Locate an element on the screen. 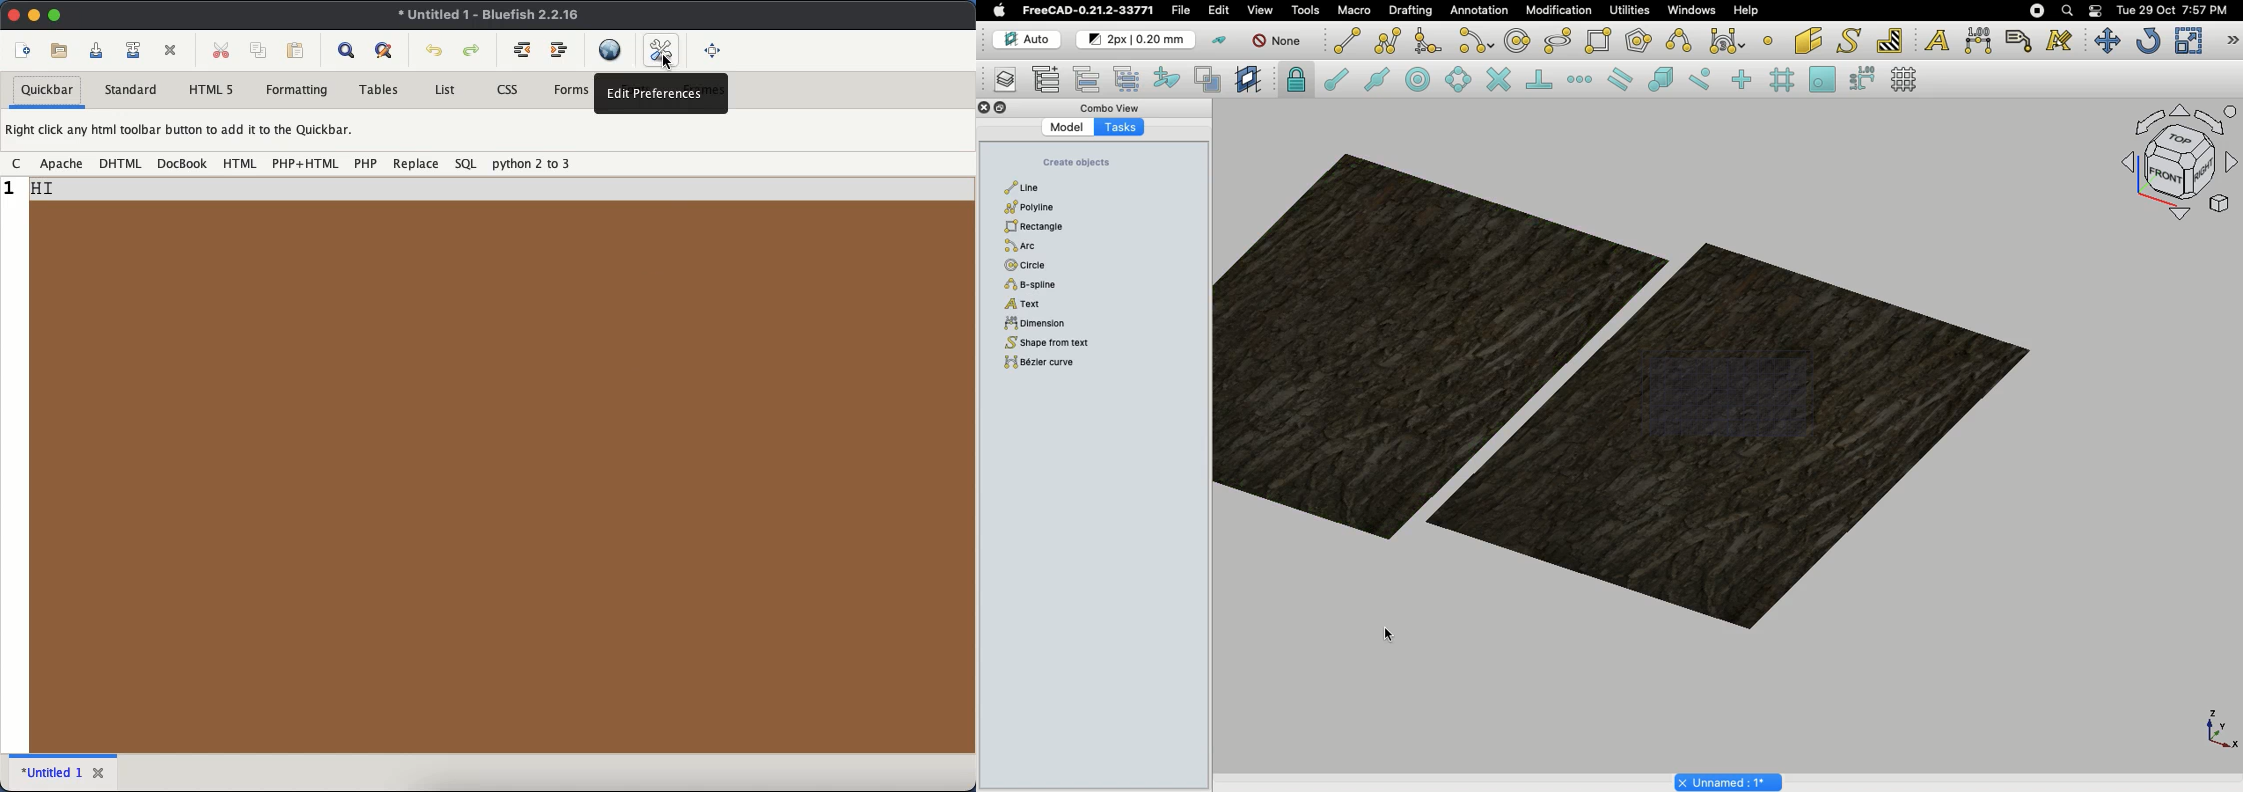  close is located at coordinates (14, 14).